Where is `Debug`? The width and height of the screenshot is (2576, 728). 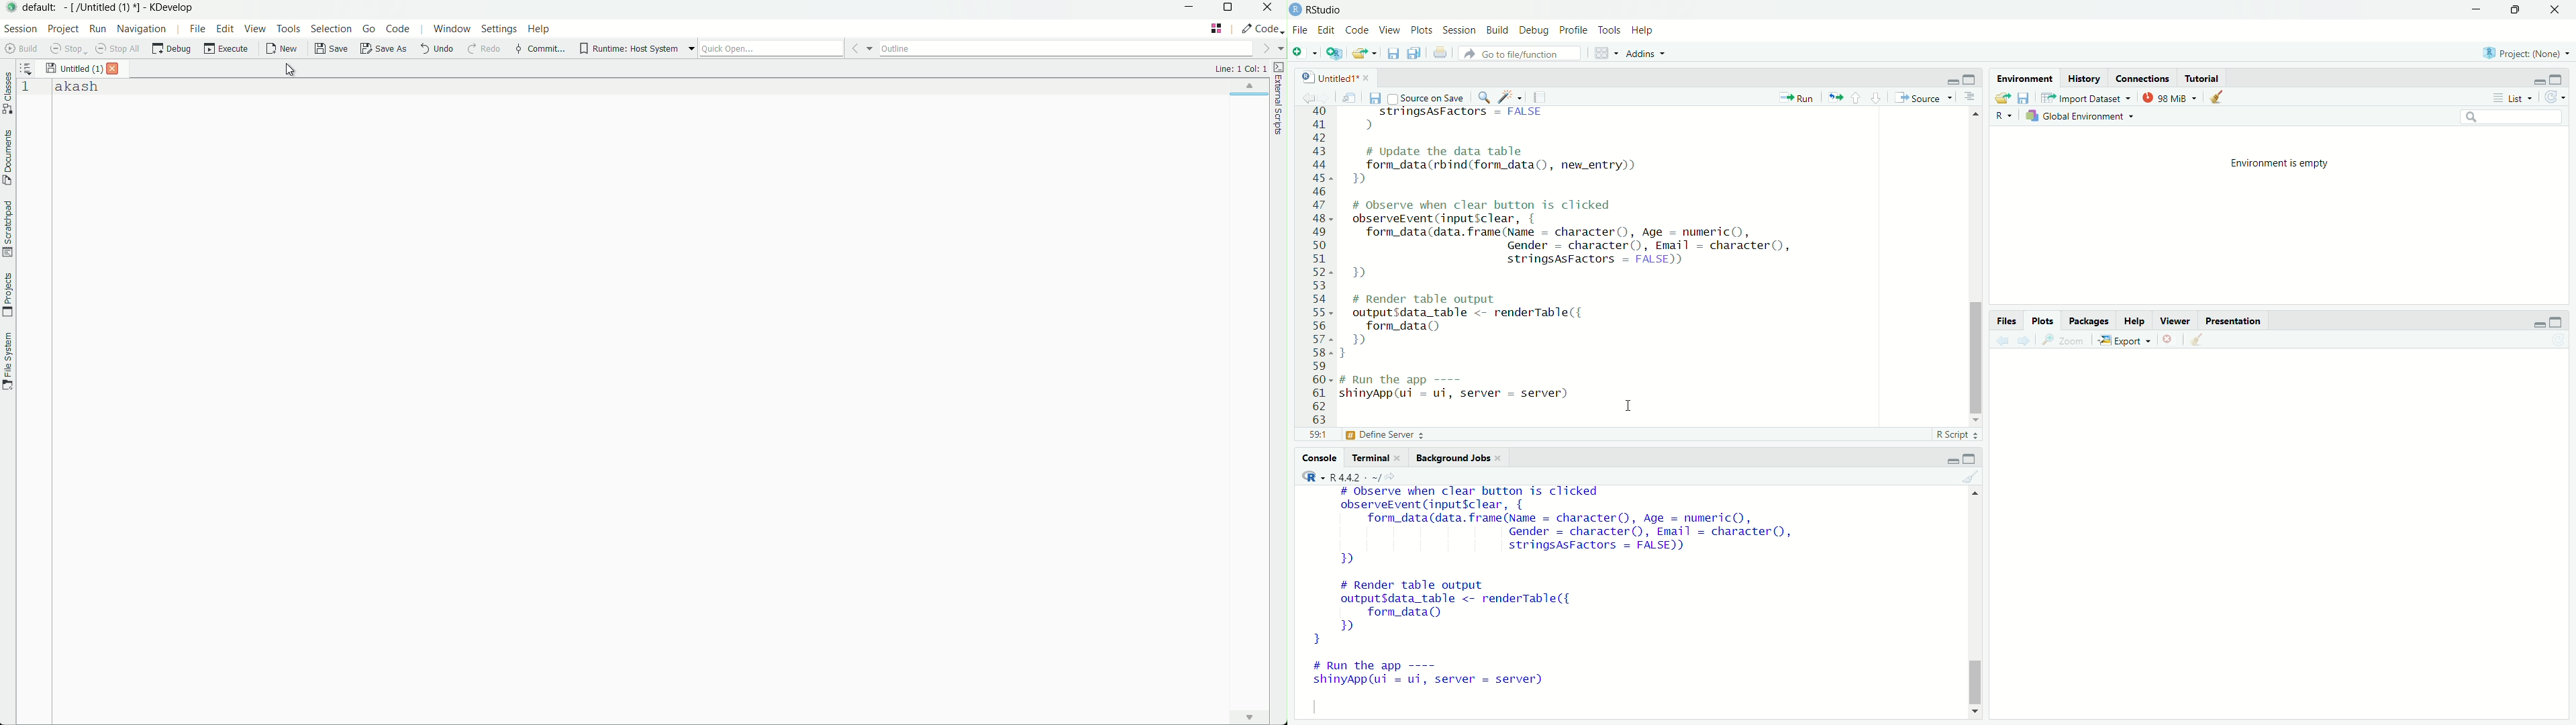 Debug is located at coordinates (1534, 30).